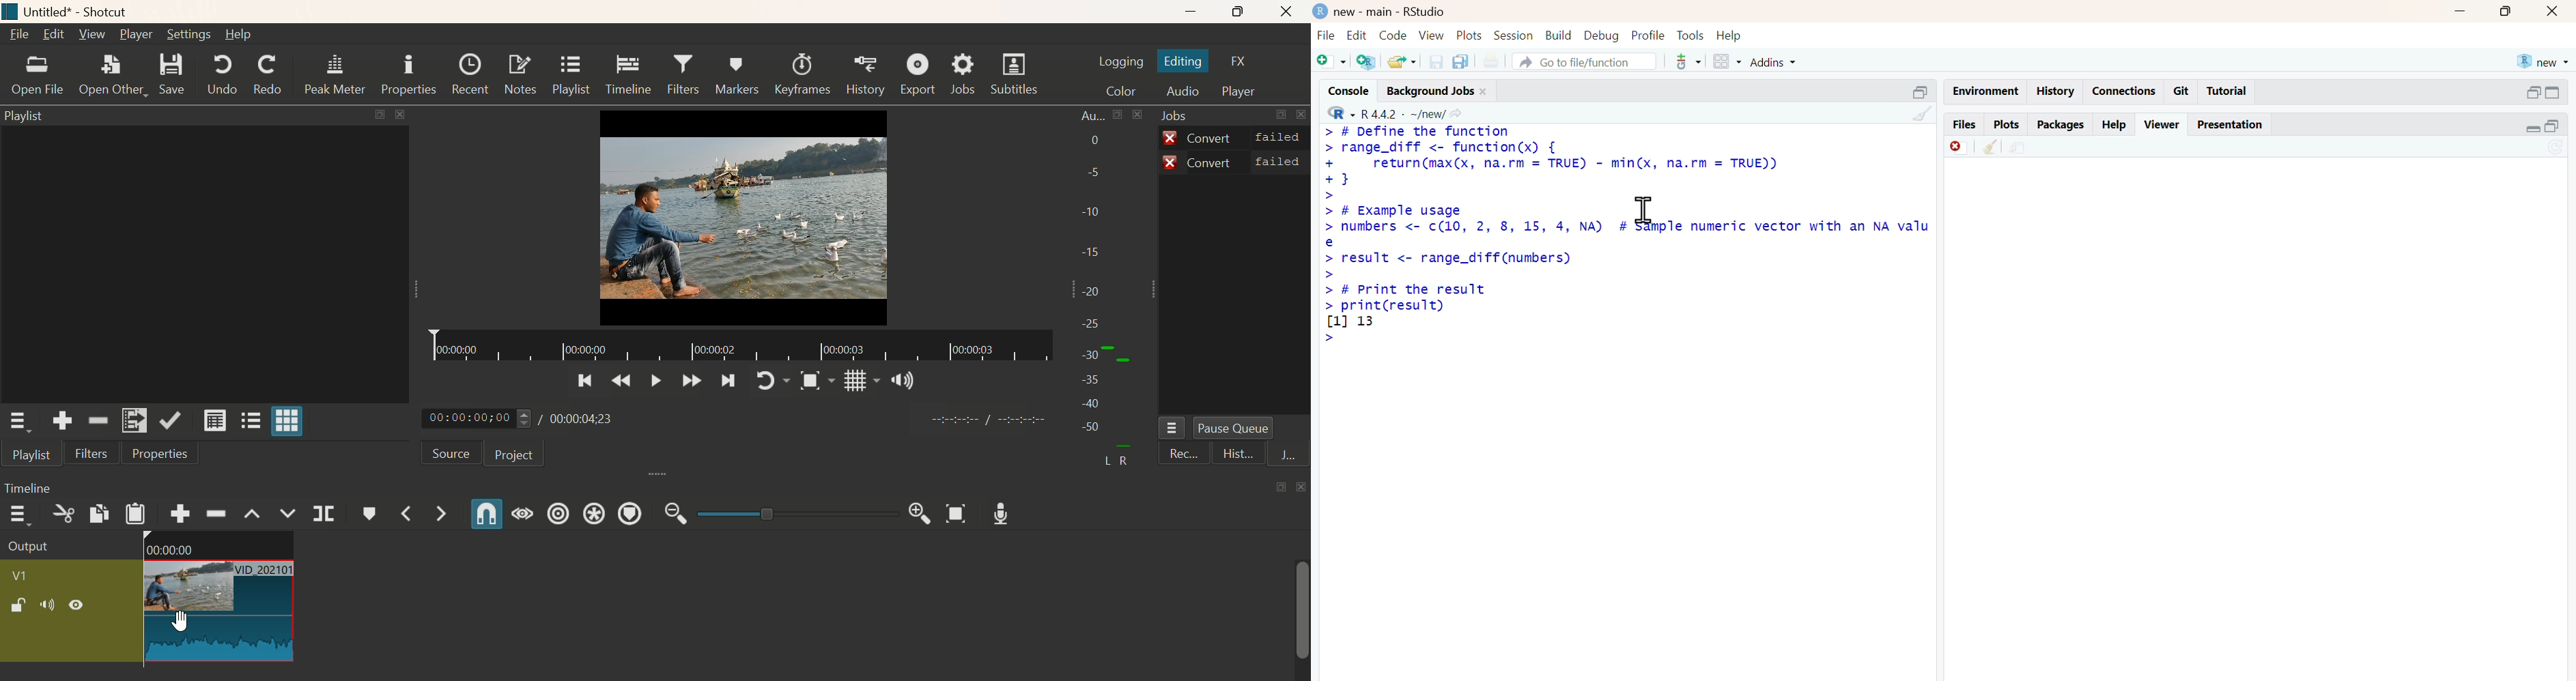 The width and height of the screenshot is (2576, 700). What do you see at coordinates (1431, 93) in the screenshot?
I see `background jobs` at bounding box center [1431, 93].